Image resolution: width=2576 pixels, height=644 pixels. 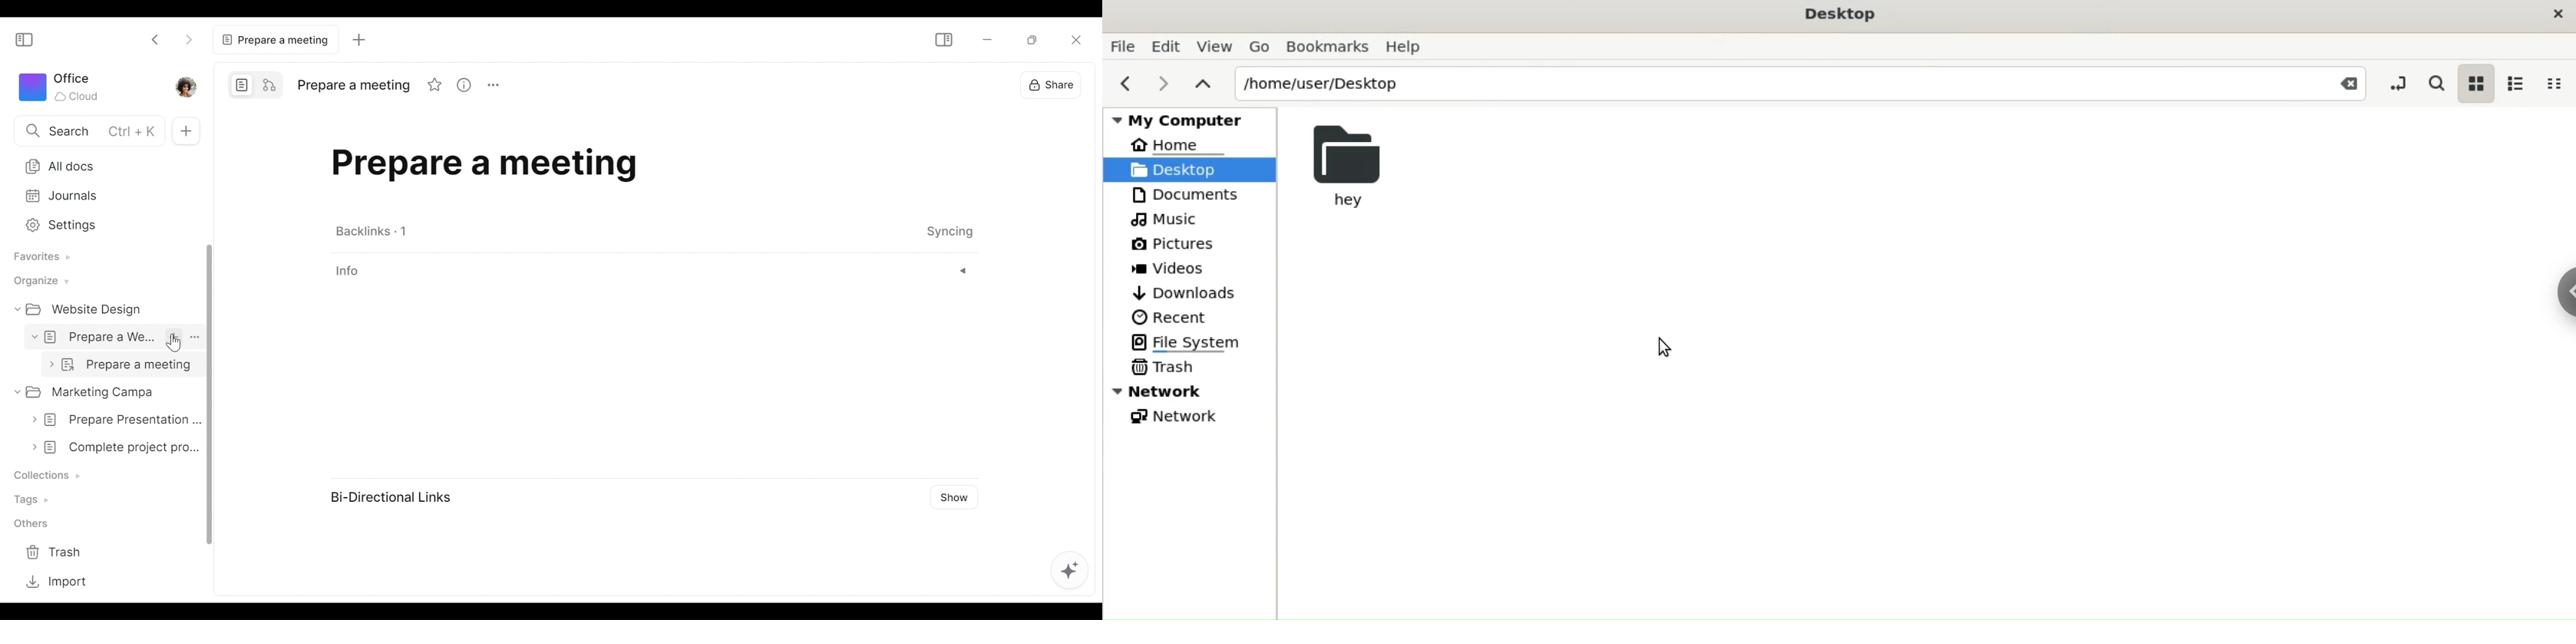 What do you see at coordinates (1200, 84) in the screenshot?
I see `parent folders` at bounding box center [1200, 84].